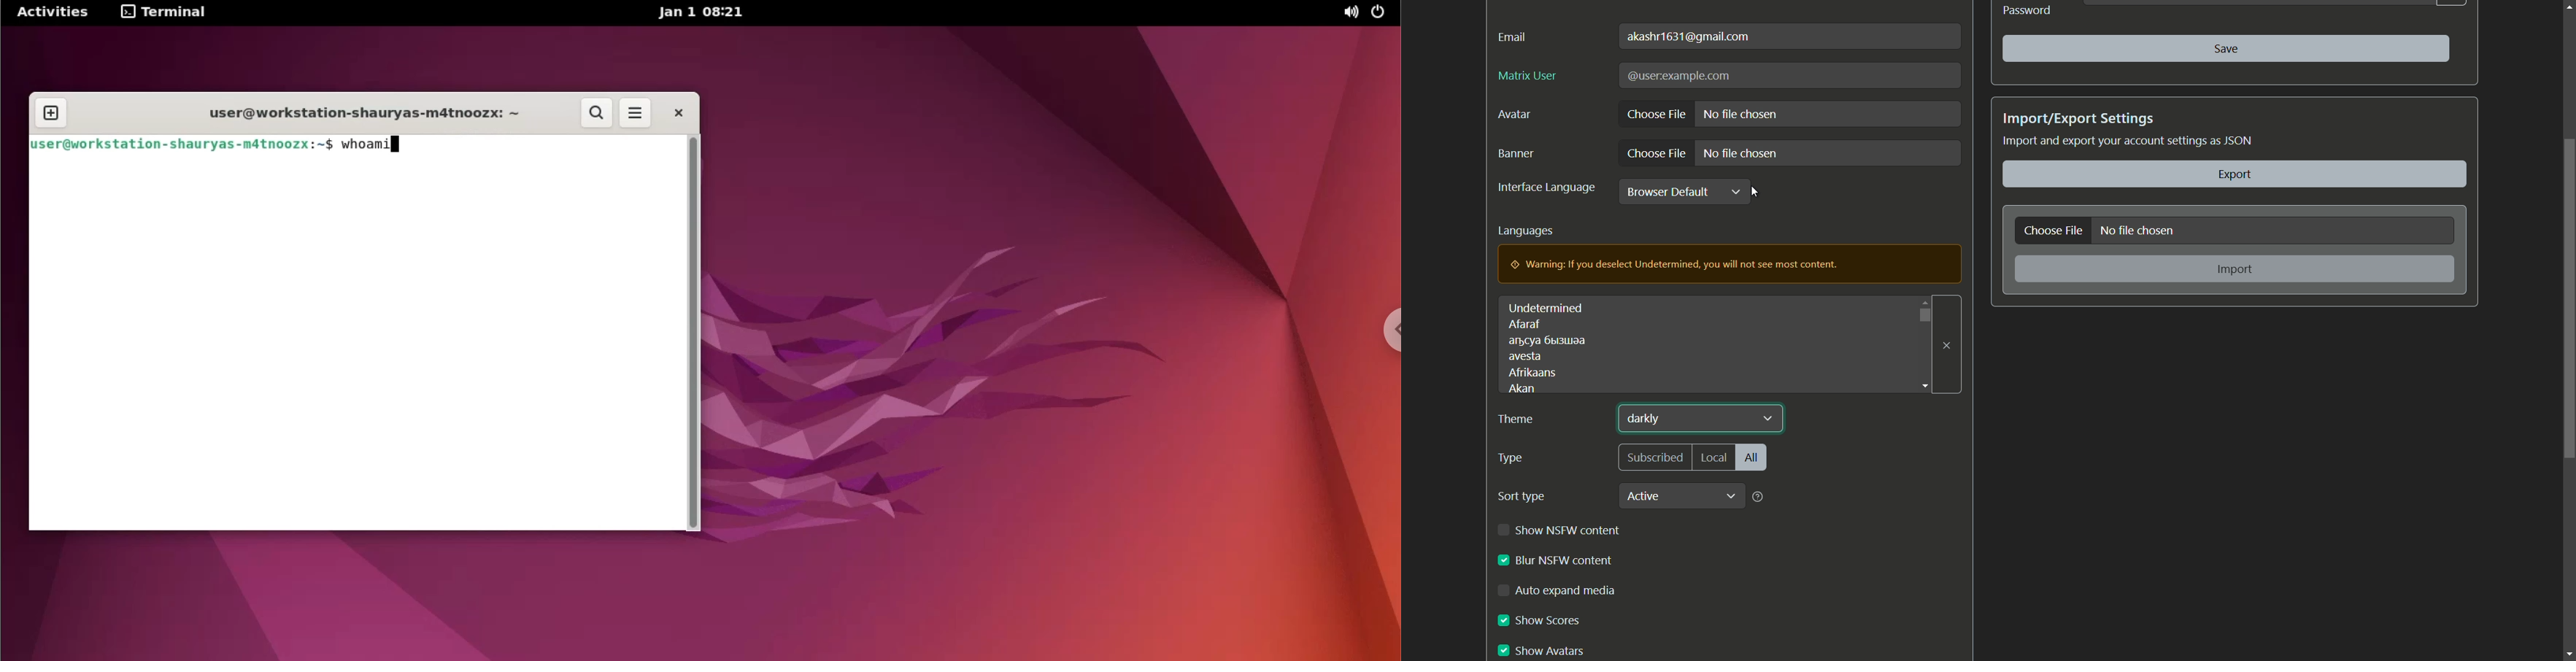 Image resolution: width=2576 pixels, height=672 pixels. I want to click on show nsfw content, so click(1569, 530).